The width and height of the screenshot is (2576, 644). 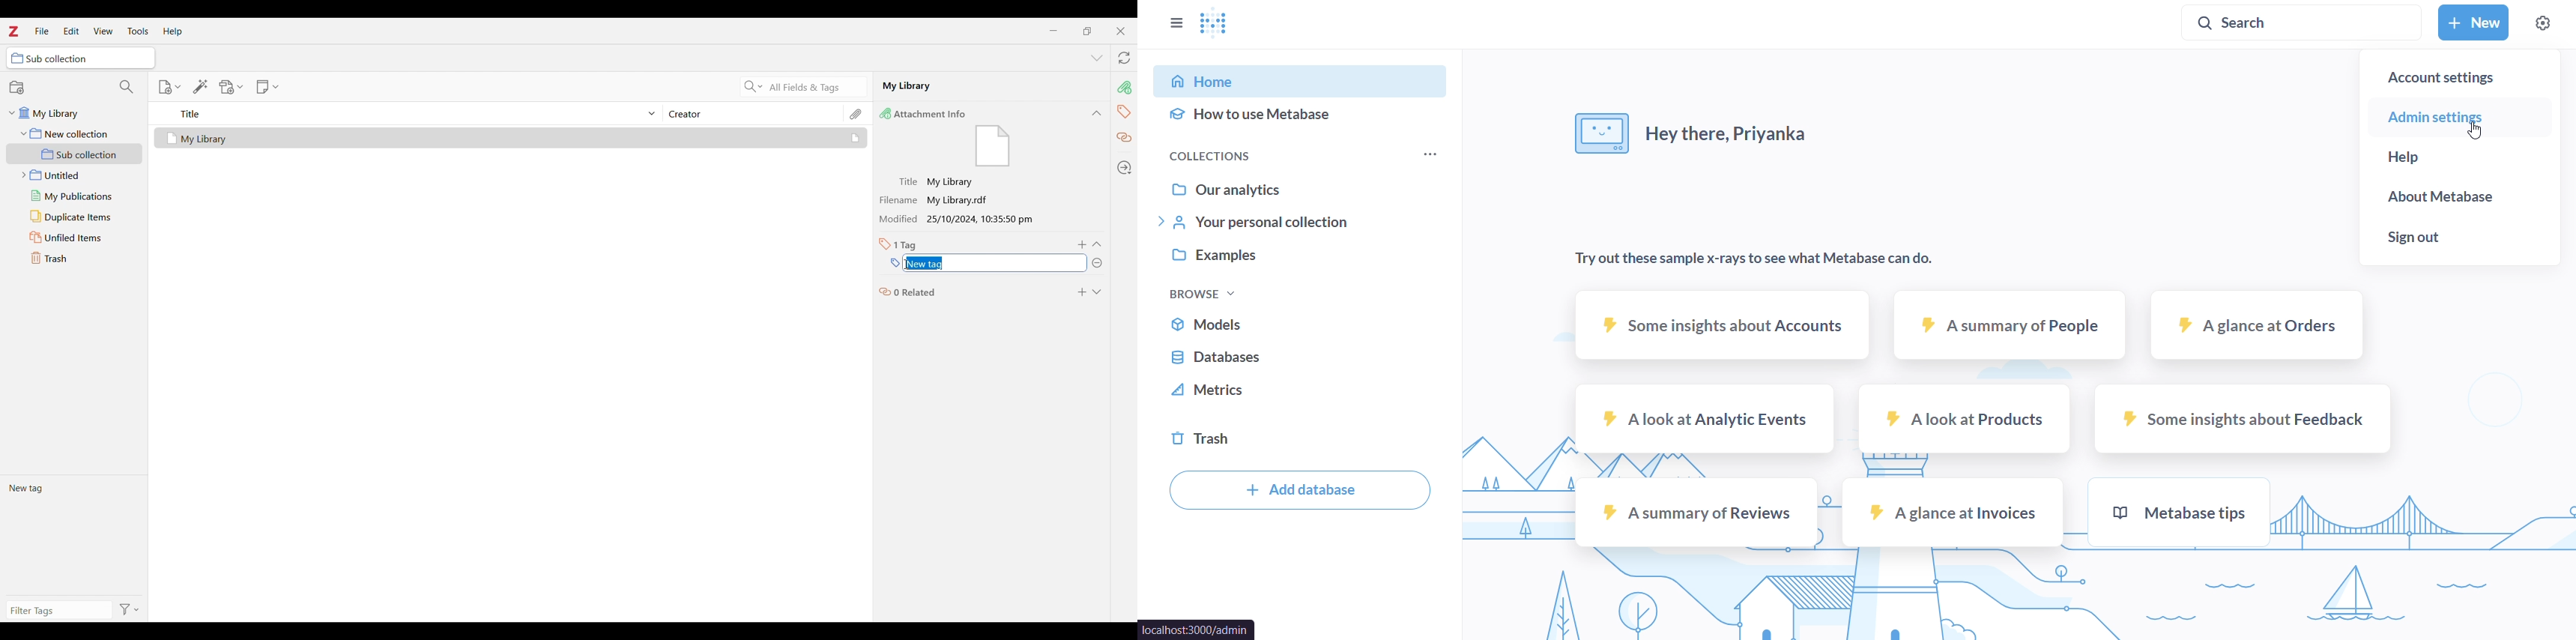 I want to click on New item options, so click(x=169, y=87).